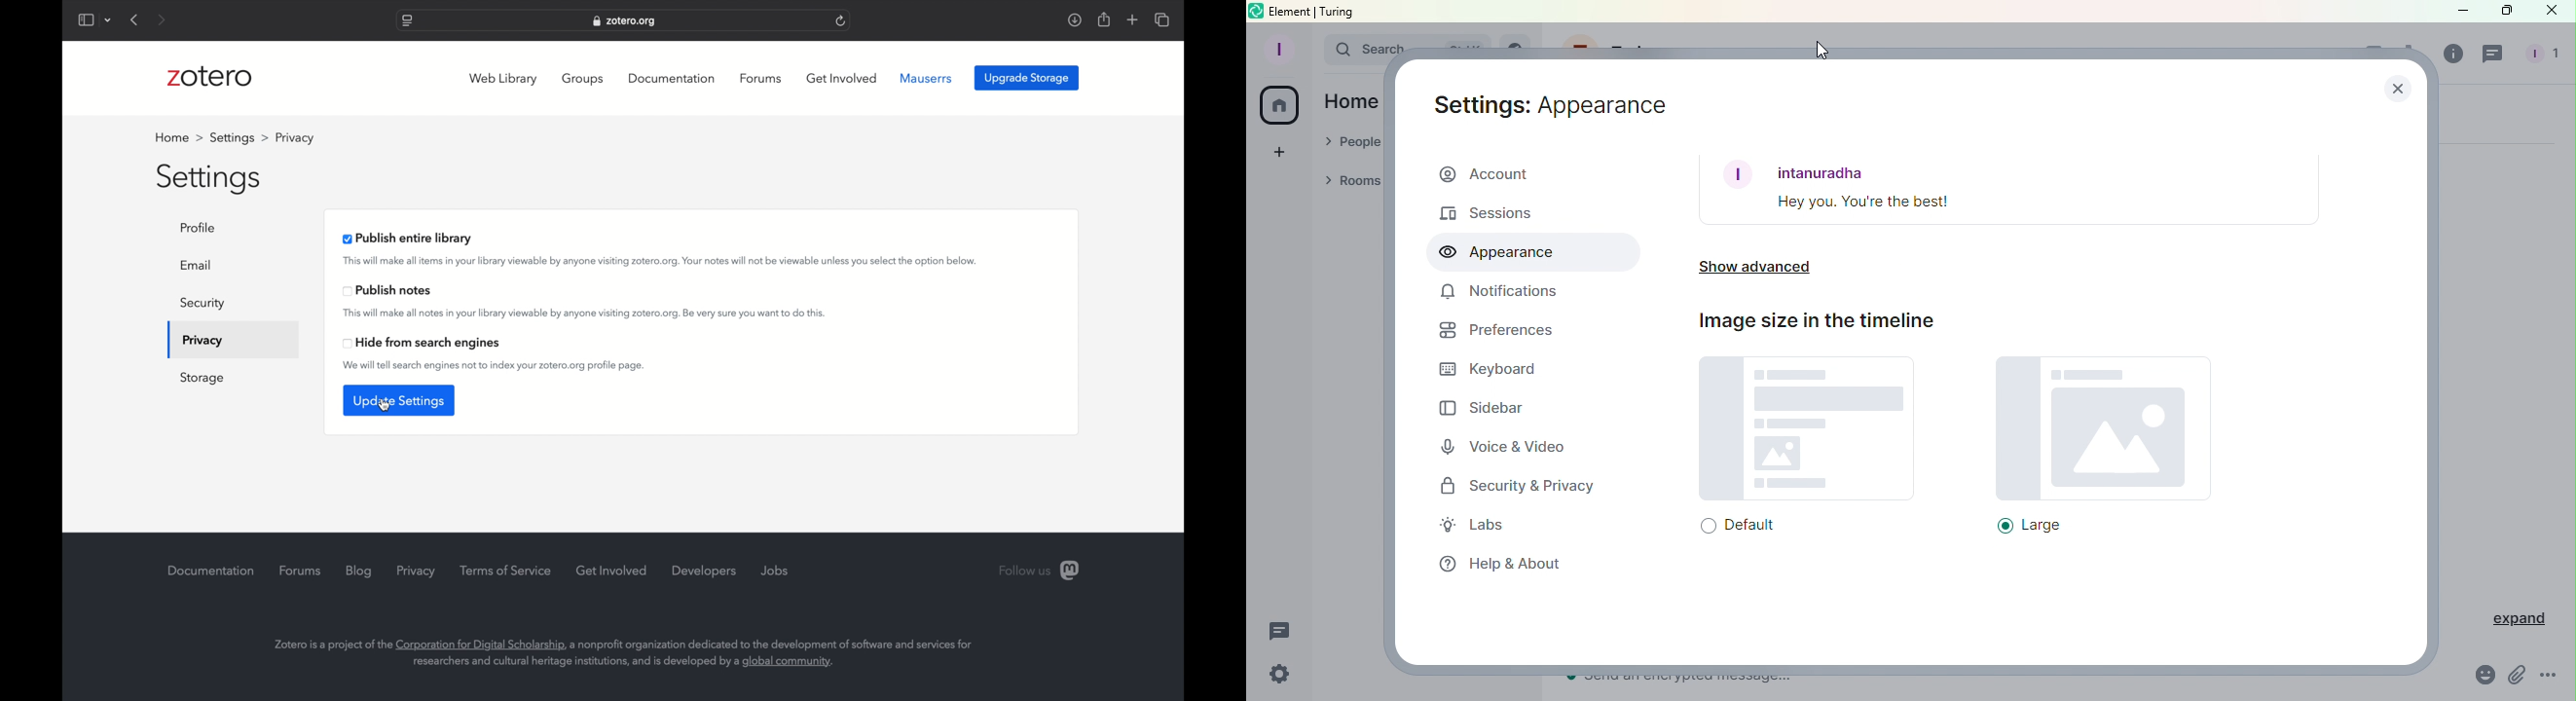 The width and height of the screenshot is (2576, 728). What do you see at coordinates (584, 313) in the screenshot?
I see `this will make all notes in your library viewable by anyone visiting zotero.org. be very sure to do this` at bounding box center [584, 313].